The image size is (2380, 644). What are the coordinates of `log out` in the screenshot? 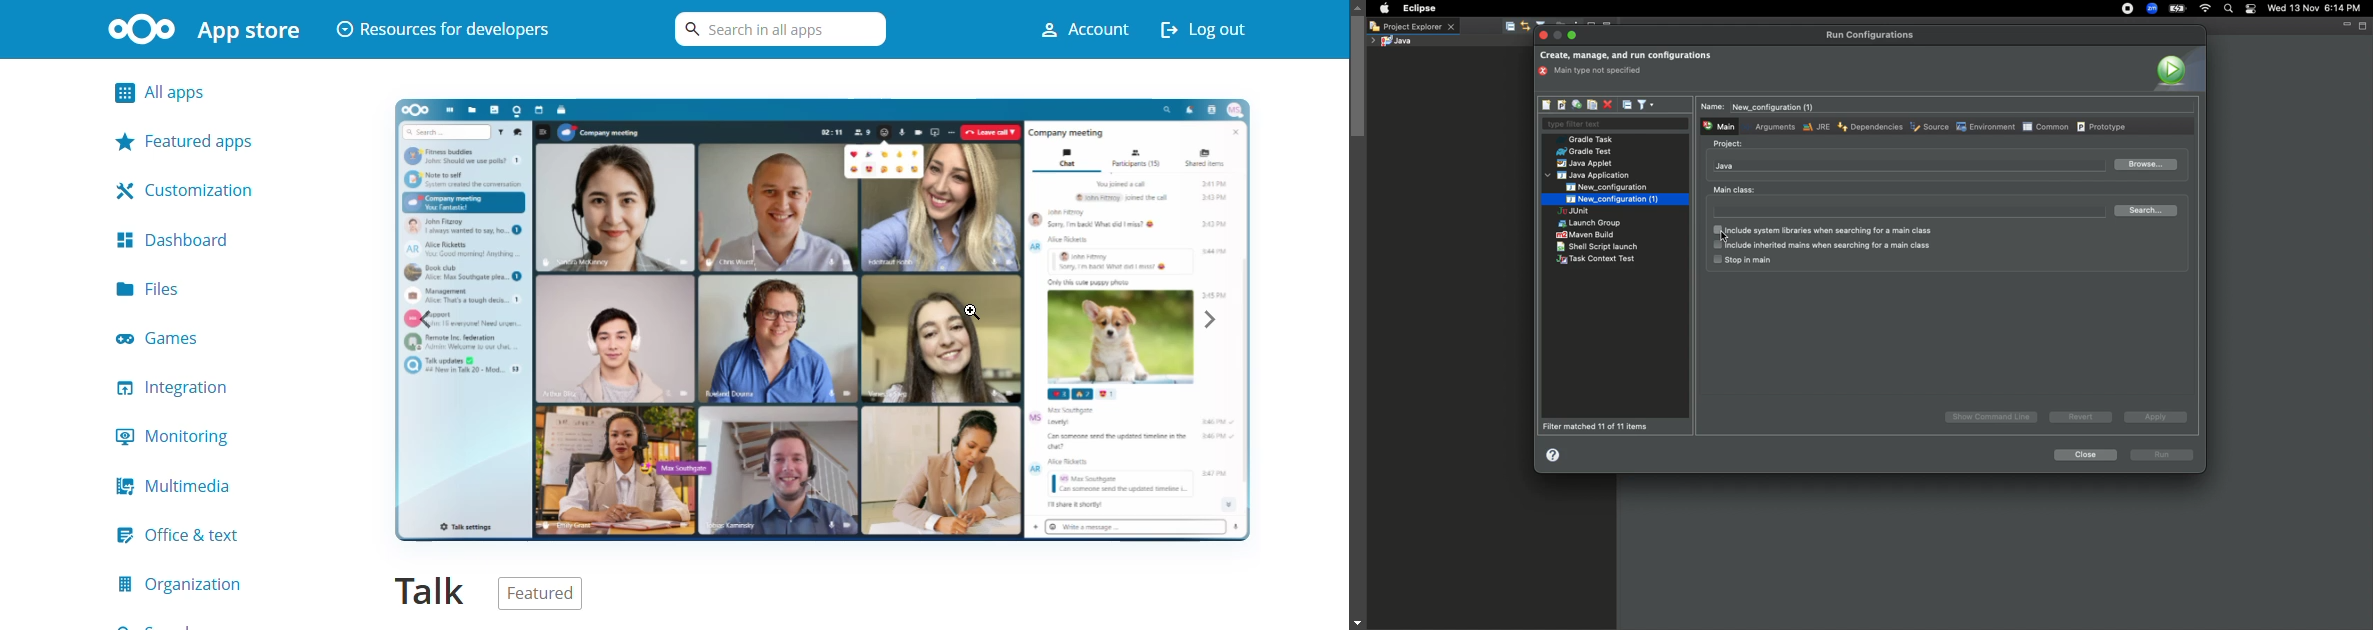 It's located at (1213, 28).